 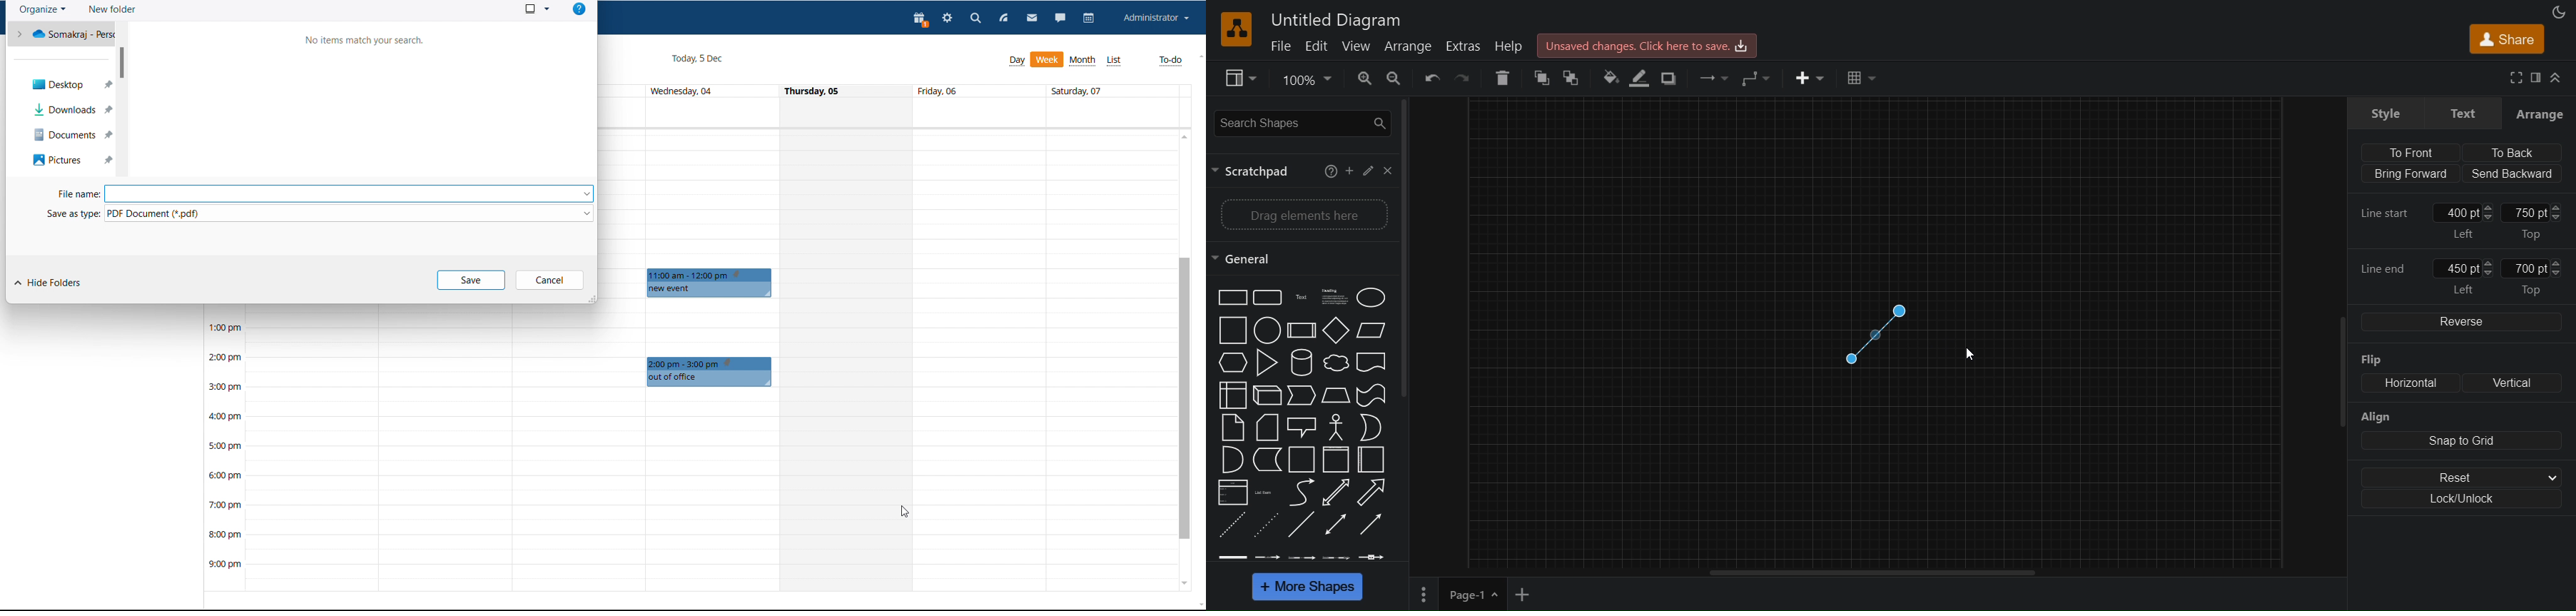 I want to click on appearance, so click(x=2557, y=13).